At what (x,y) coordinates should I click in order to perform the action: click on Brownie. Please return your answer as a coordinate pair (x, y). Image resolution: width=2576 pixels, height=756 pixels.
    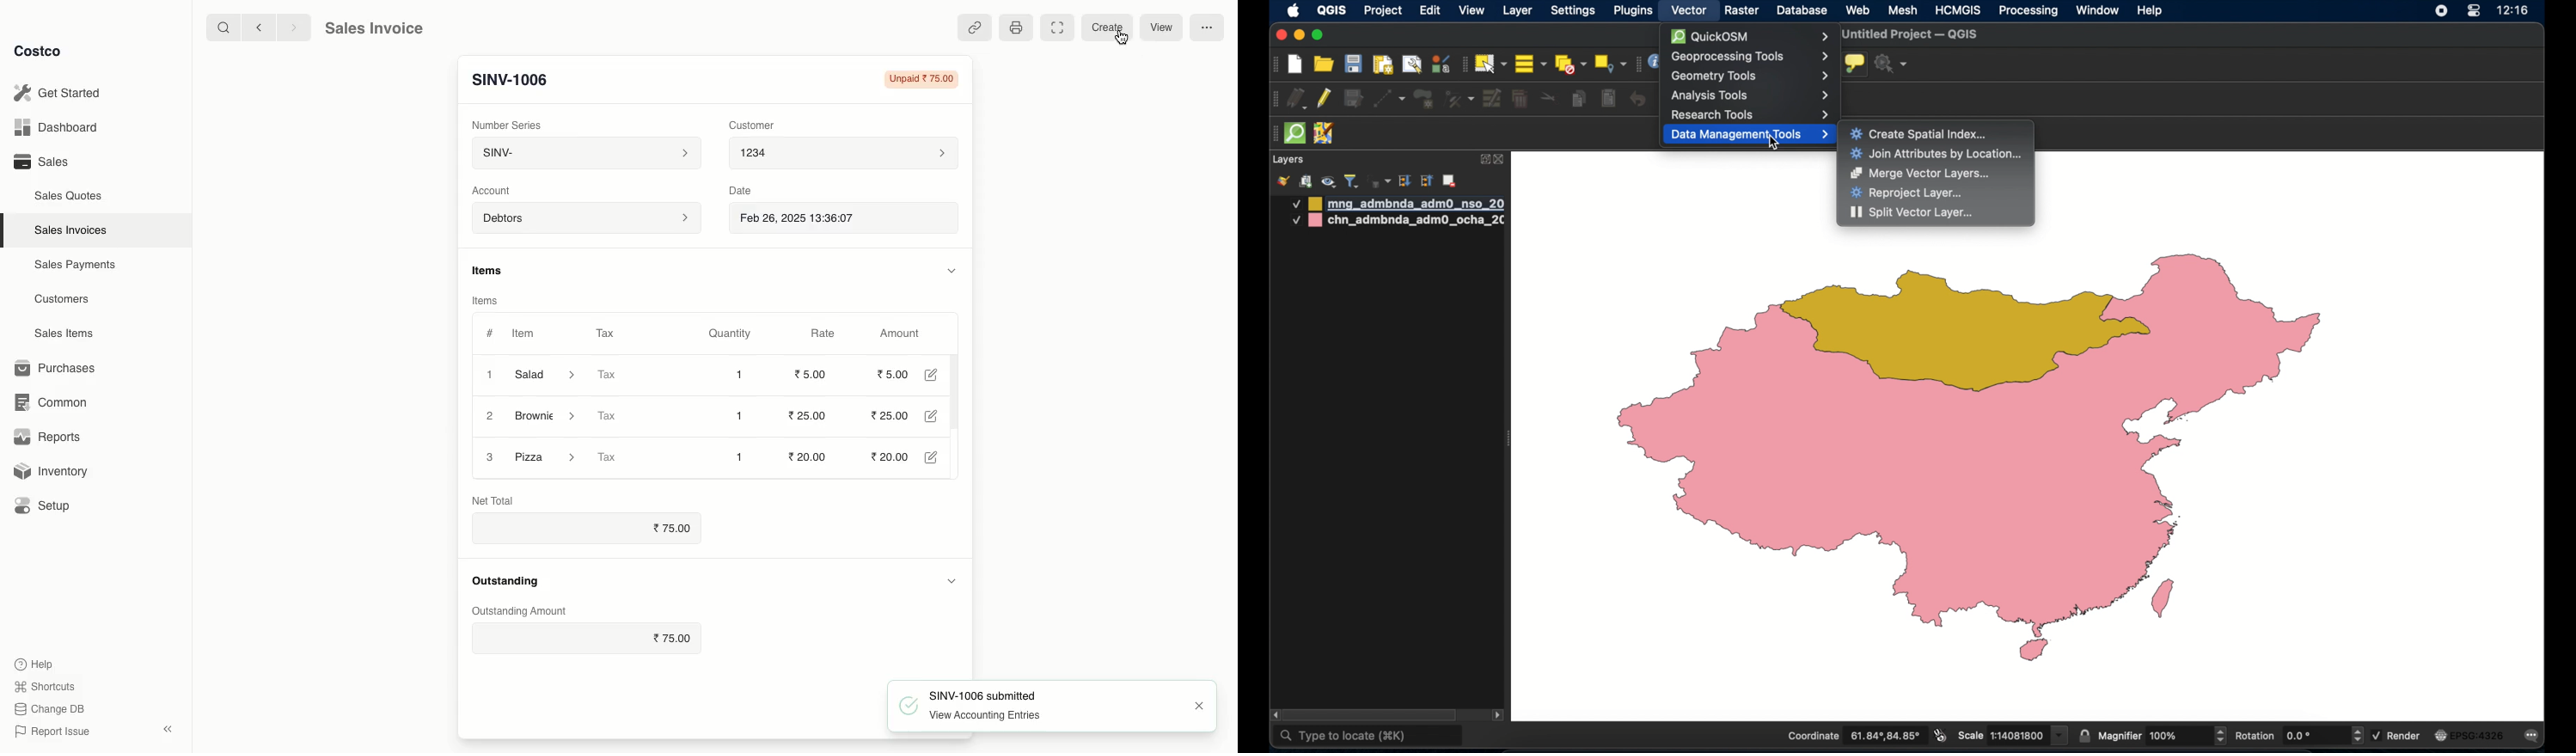
    Looking at the image, I should click on (546, 416).